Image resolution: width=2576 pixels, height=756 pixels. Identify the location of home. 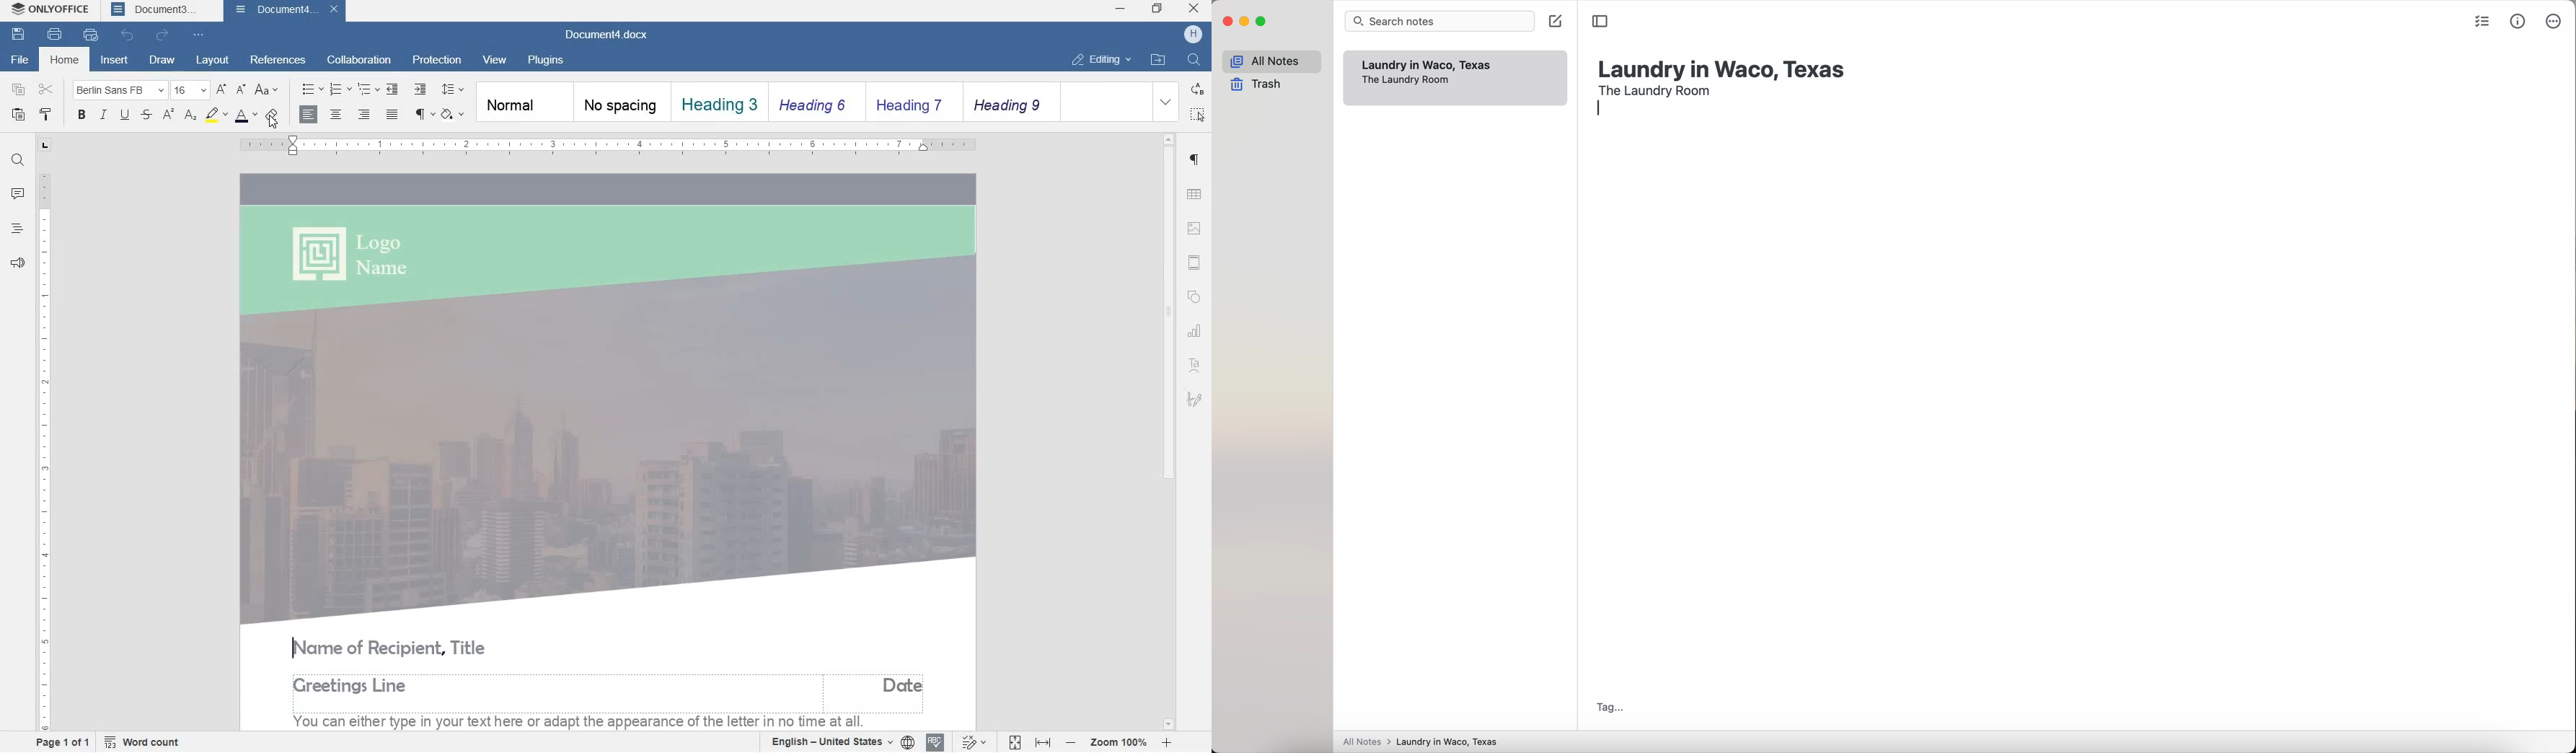
(64, 61).